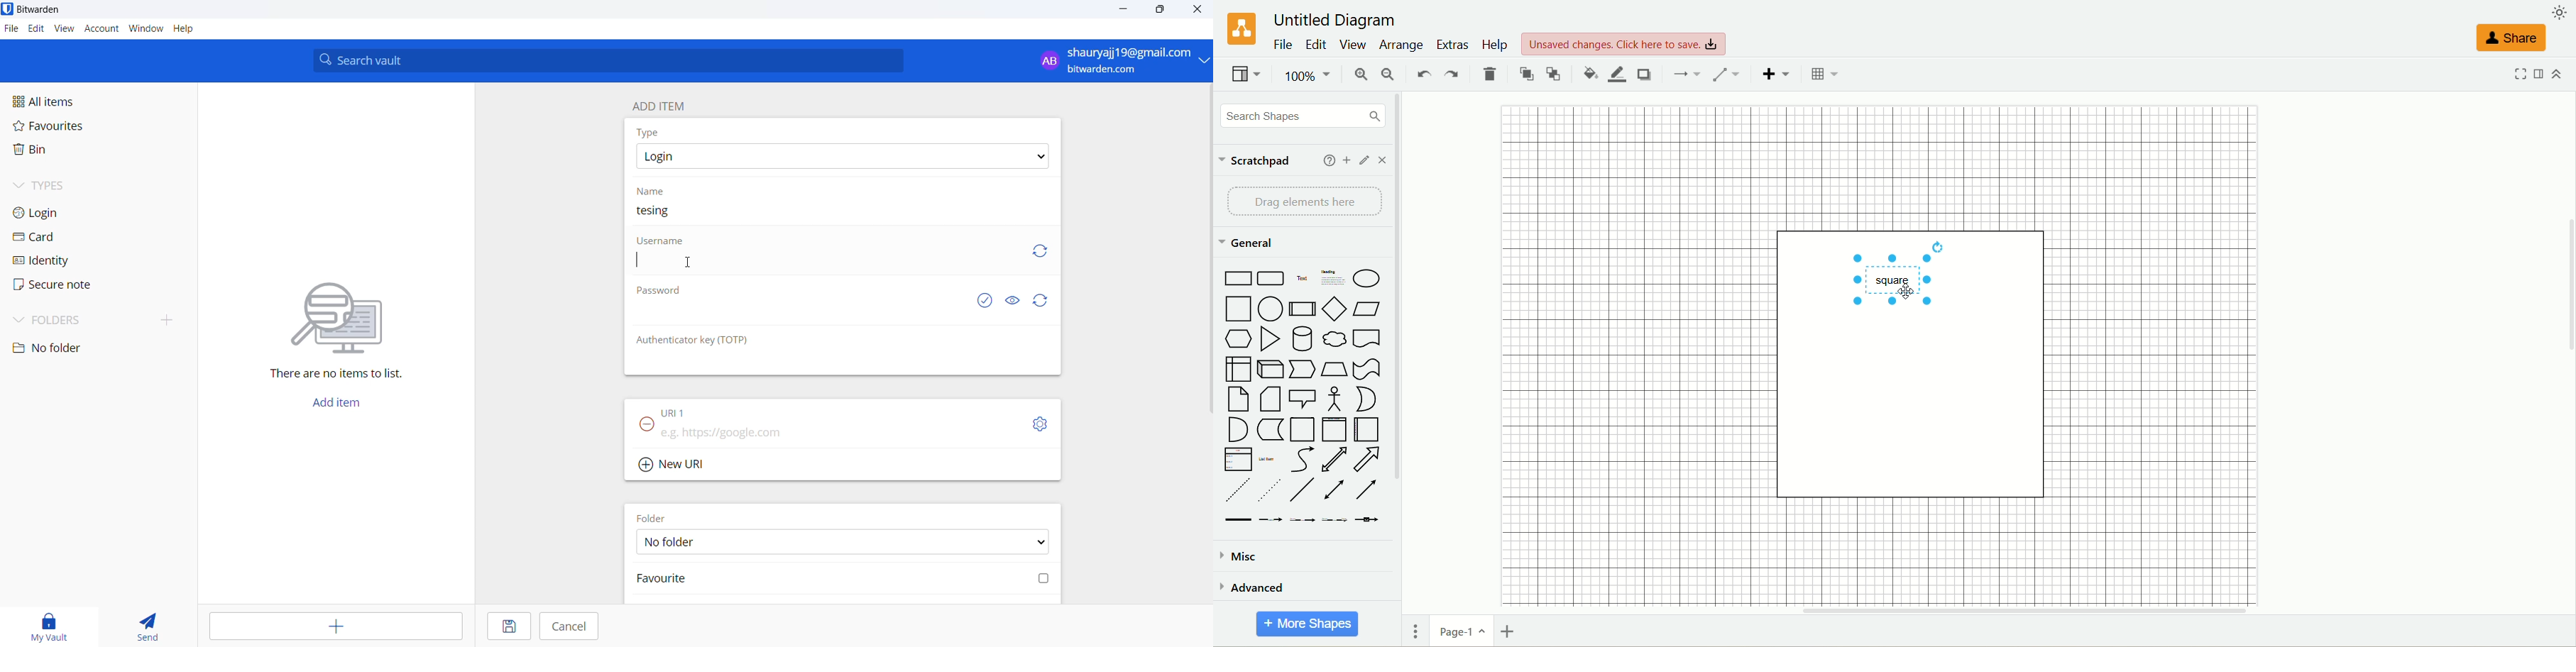 This screenshot has height=672, width=2576. What do you see at coordinates (71, 261) in the screenshot?
I see `identity` at bounding box center [71, 261].